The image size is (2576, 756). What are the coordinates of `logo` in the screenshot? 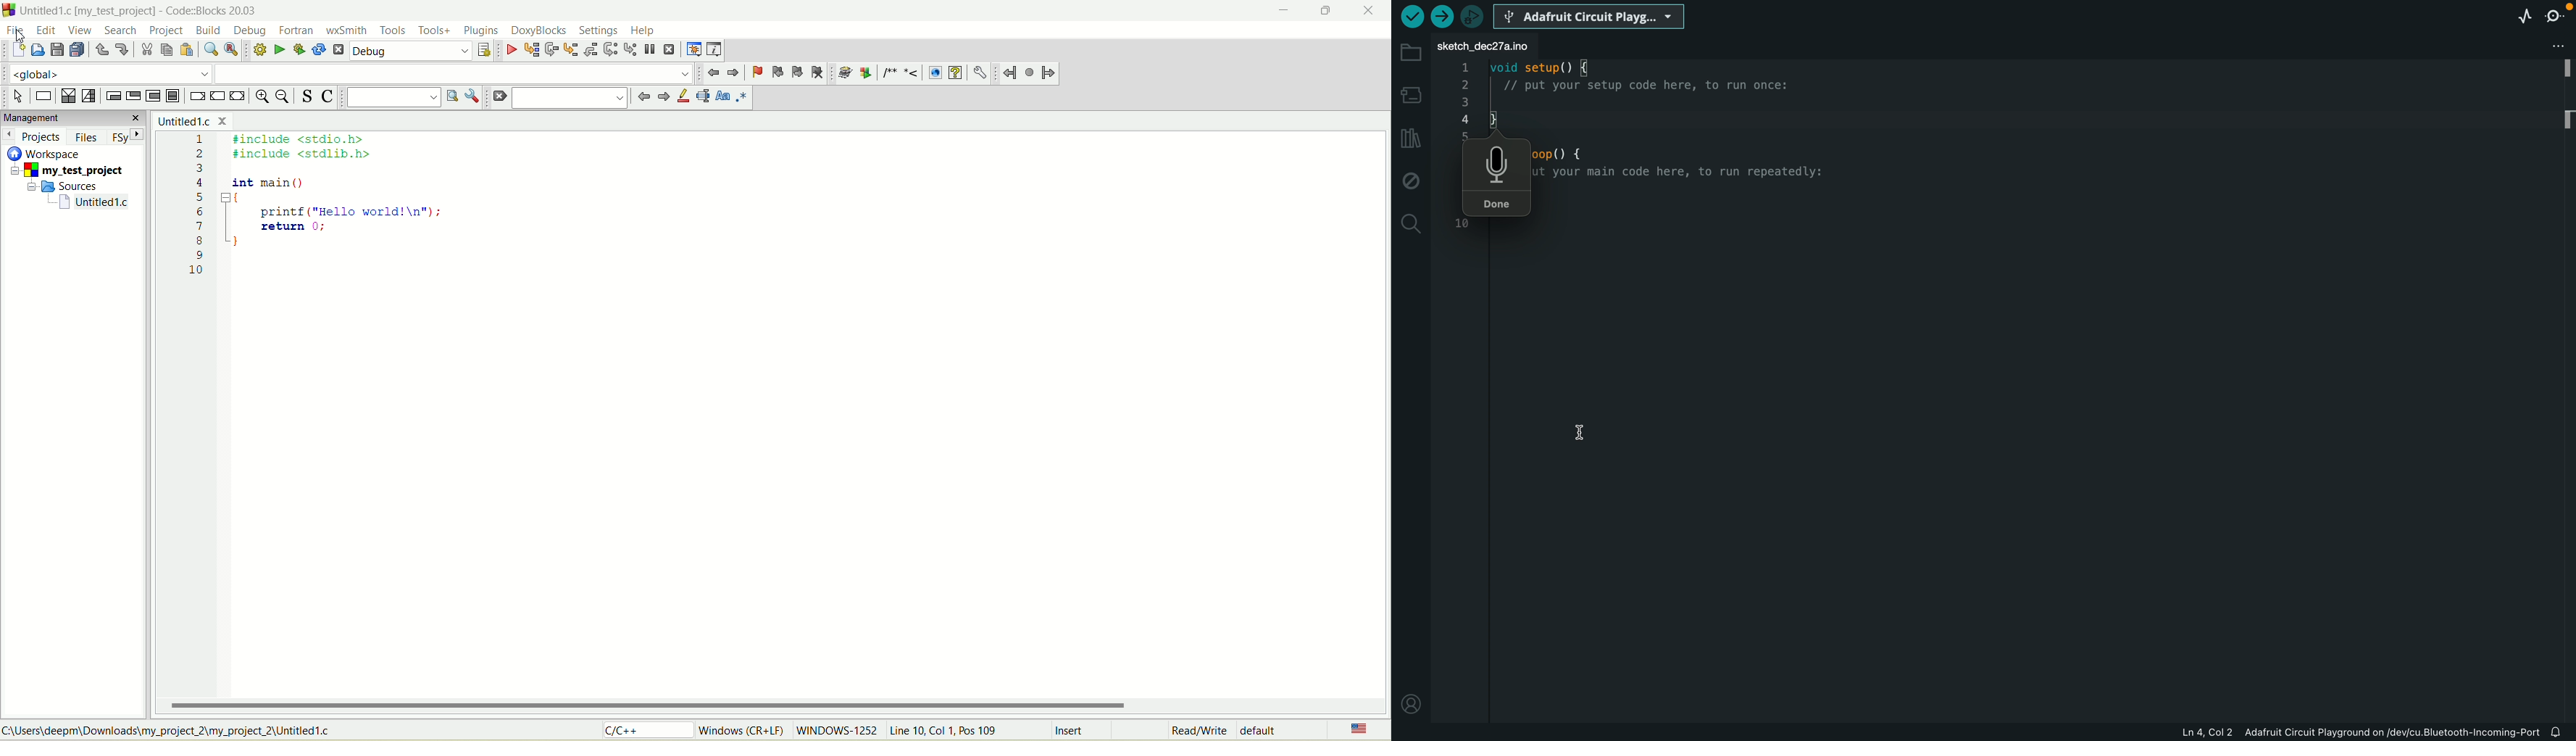 It's located at (9, 9).